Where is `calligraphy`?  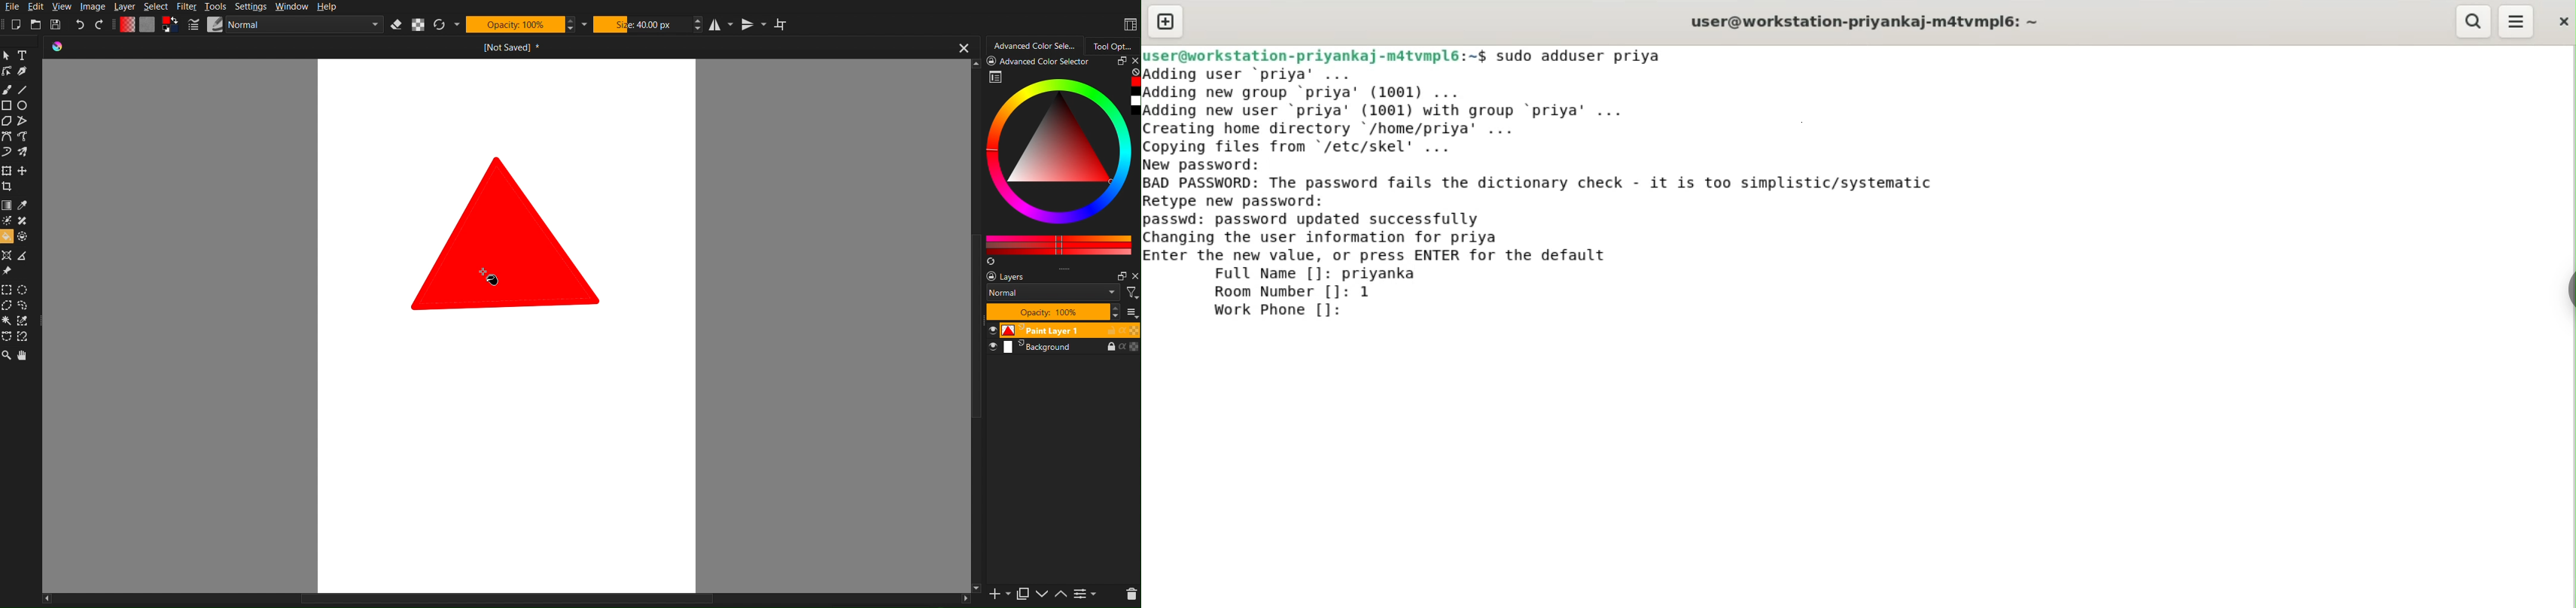
calligraphy is located at coordinates (24, 71).